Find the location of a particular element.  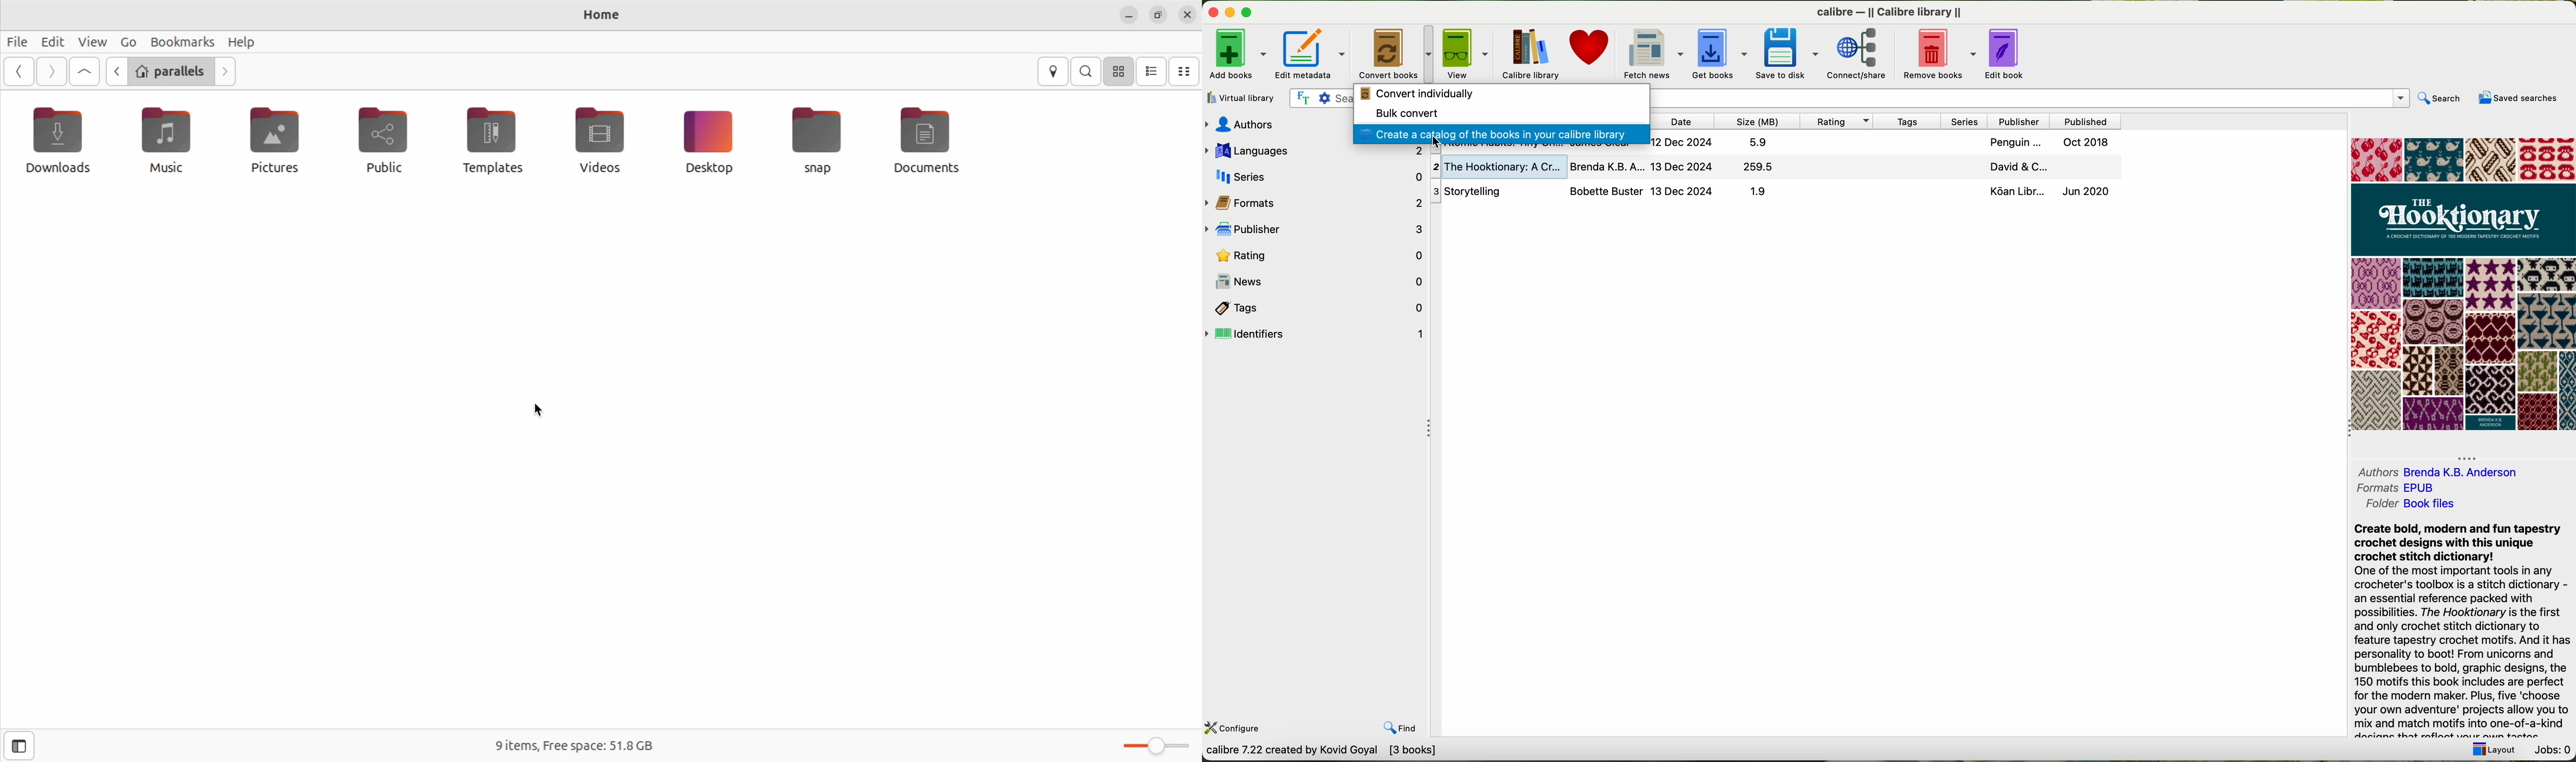

add books is located at coordinates (1237, 54).